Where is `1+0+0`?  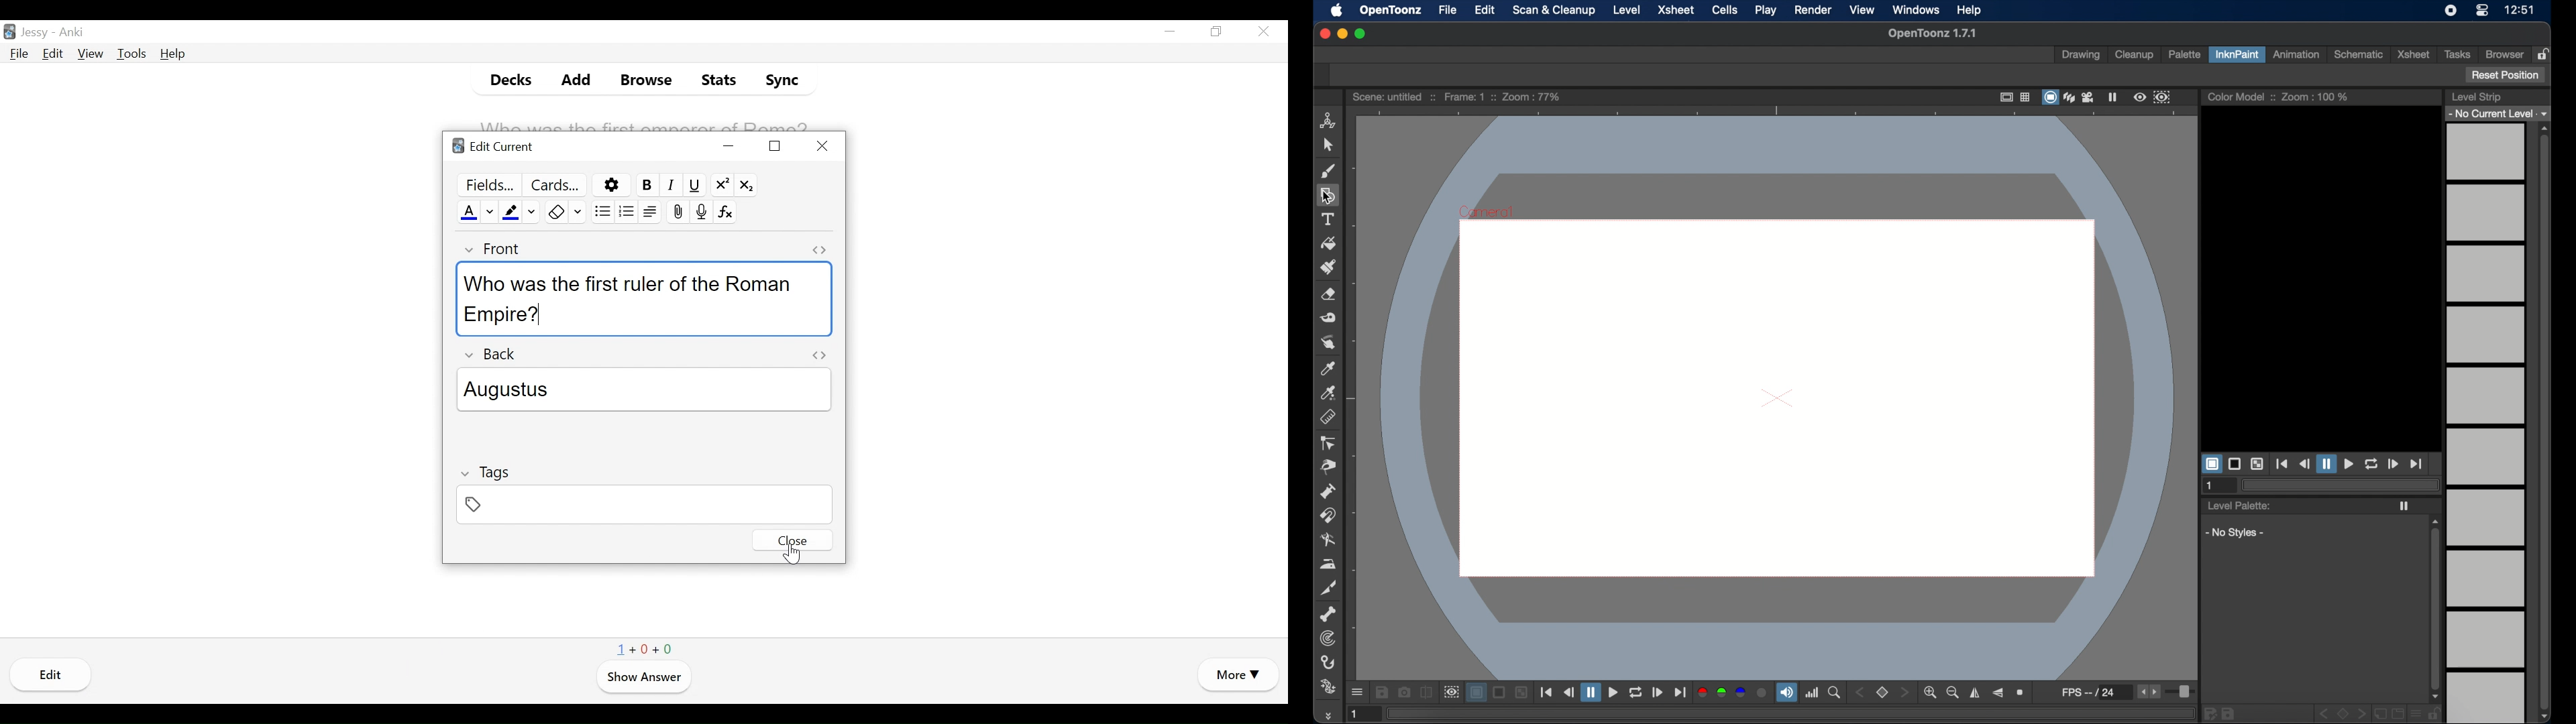
1+0+0 is located at coordinates (645, 647).